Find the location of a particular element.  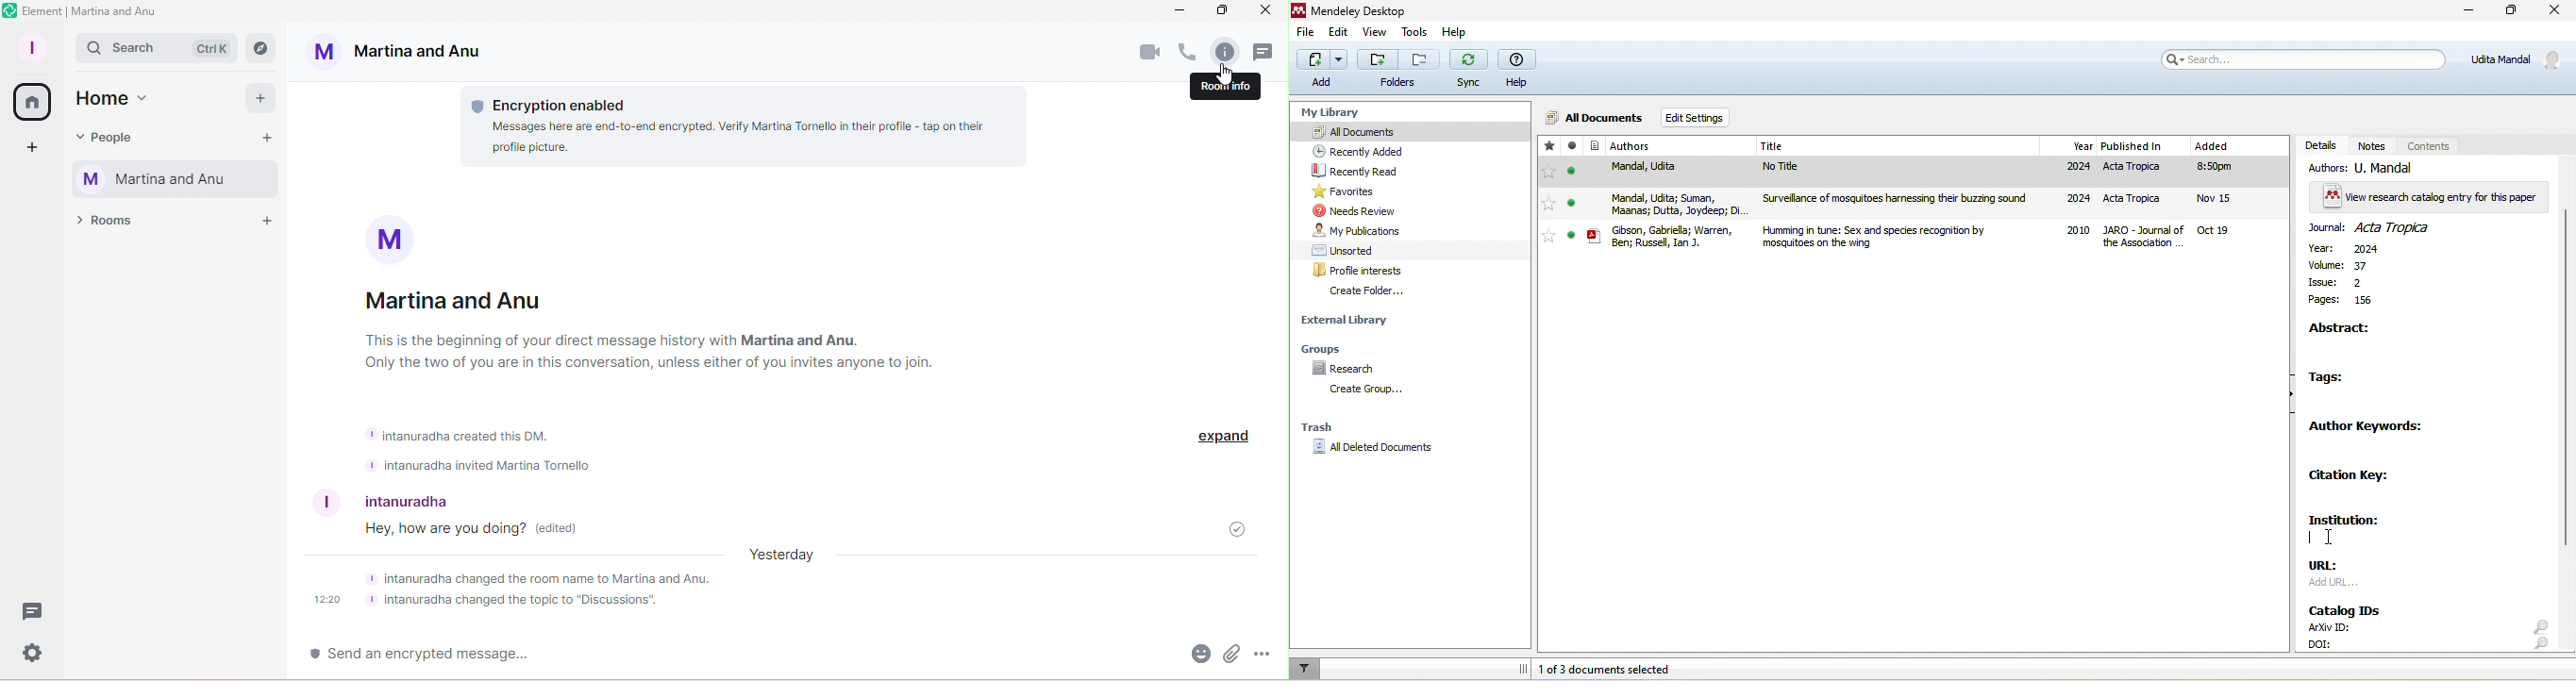

Messeges here are end-to-end encrypted. Verify Martina Tornello in their profile. tap on their profile picture is located at coordinates (754, 147).